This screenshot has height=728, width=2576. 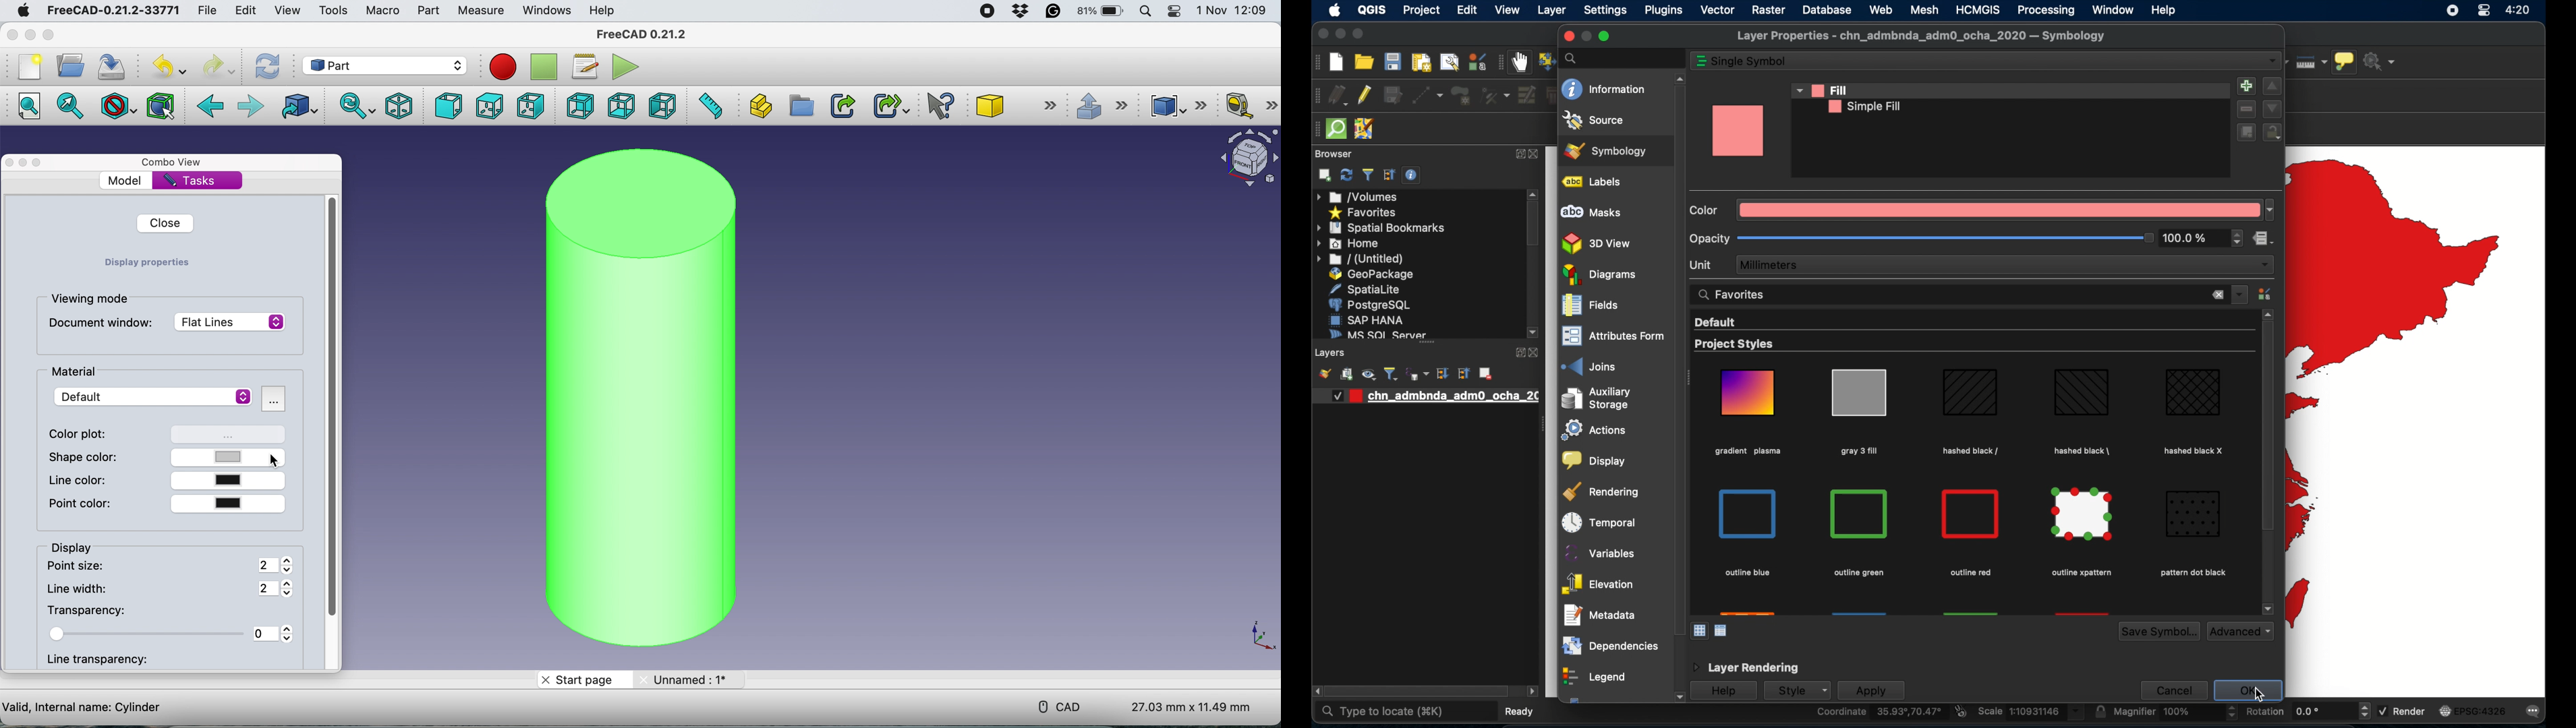 What do you see at coordinates (1970, 573) in the screenshot?
I see `outline red` at bounding box center [1970, 573].